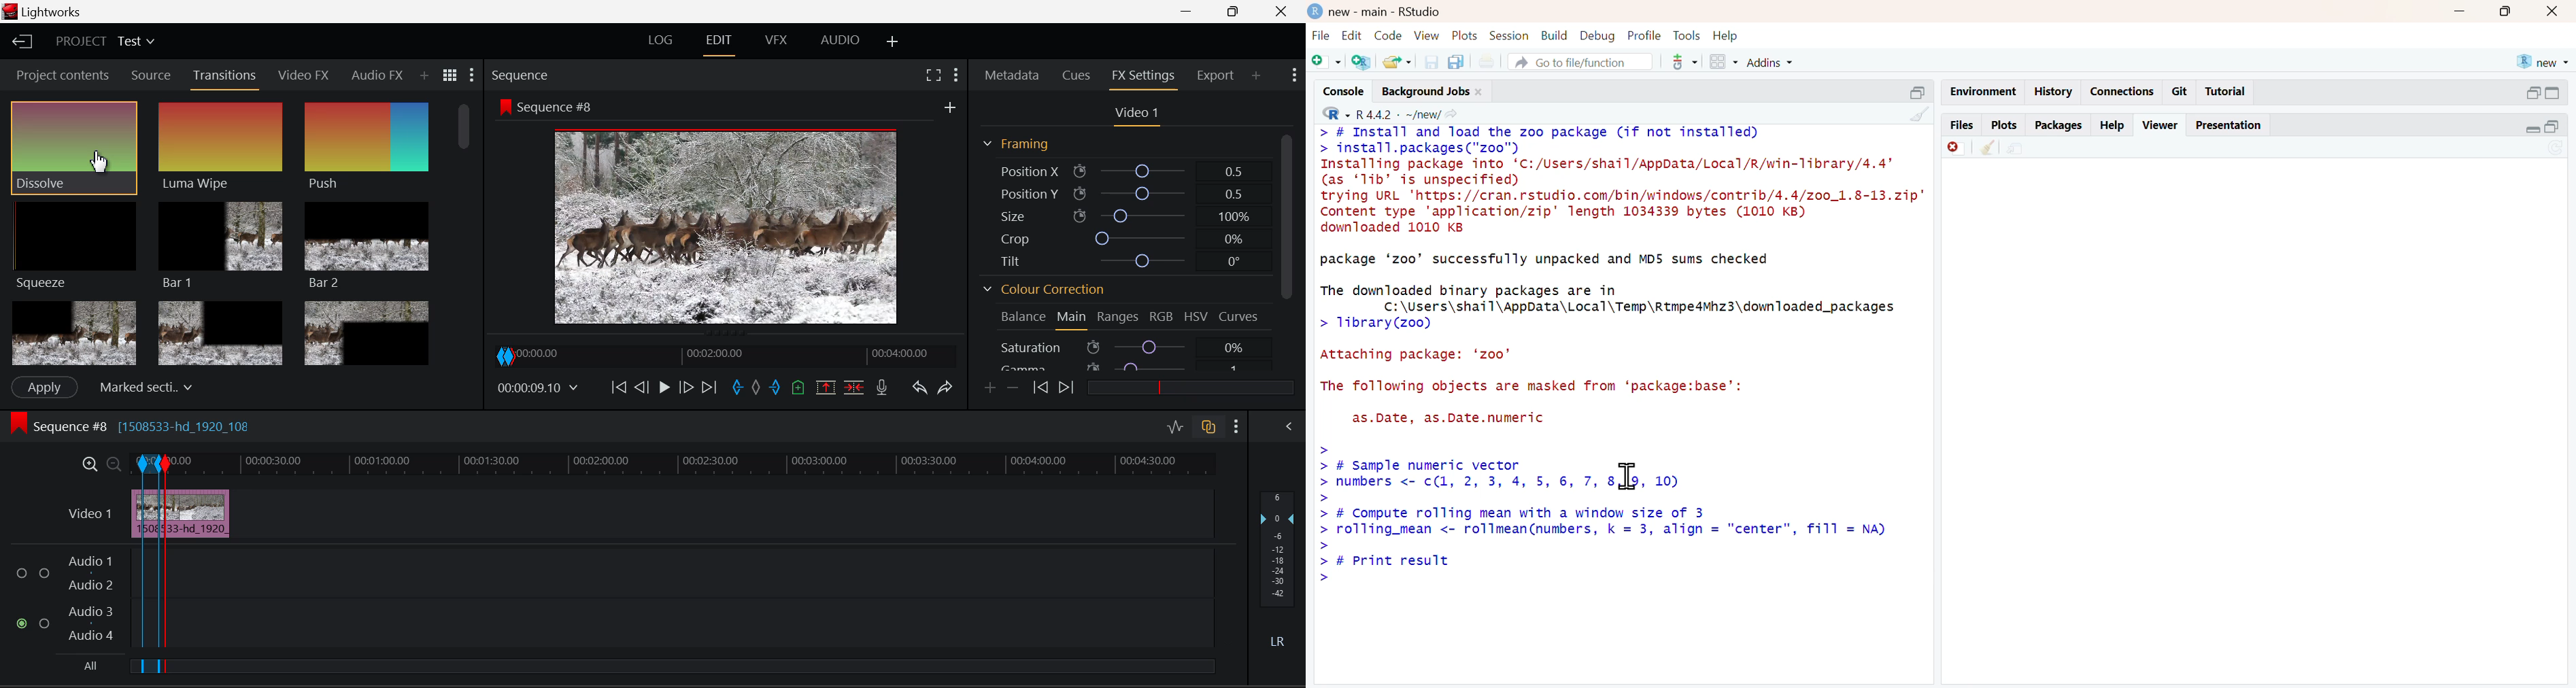 This screenshot has width=2576, height=700. I want to click on delete file, so click(1956, 148).